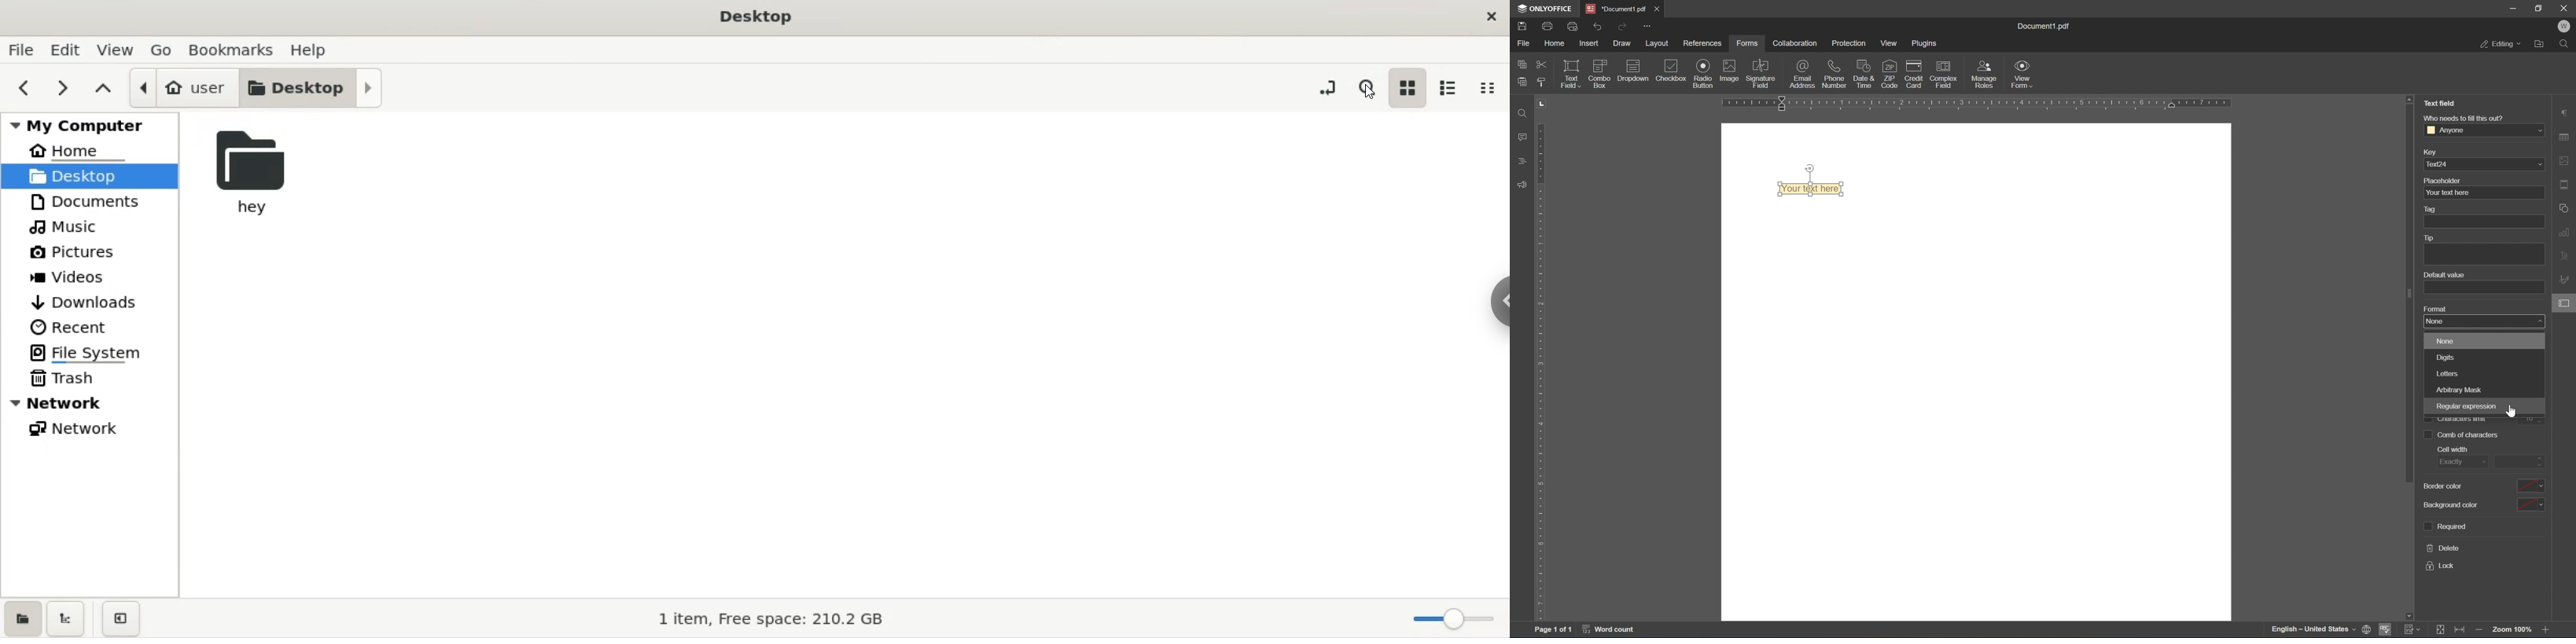 The image size is (2576, 644). What do you see at coordinates (1597, 27) in the screenshot?
I see `undo` at bounding box center [1597, 27].